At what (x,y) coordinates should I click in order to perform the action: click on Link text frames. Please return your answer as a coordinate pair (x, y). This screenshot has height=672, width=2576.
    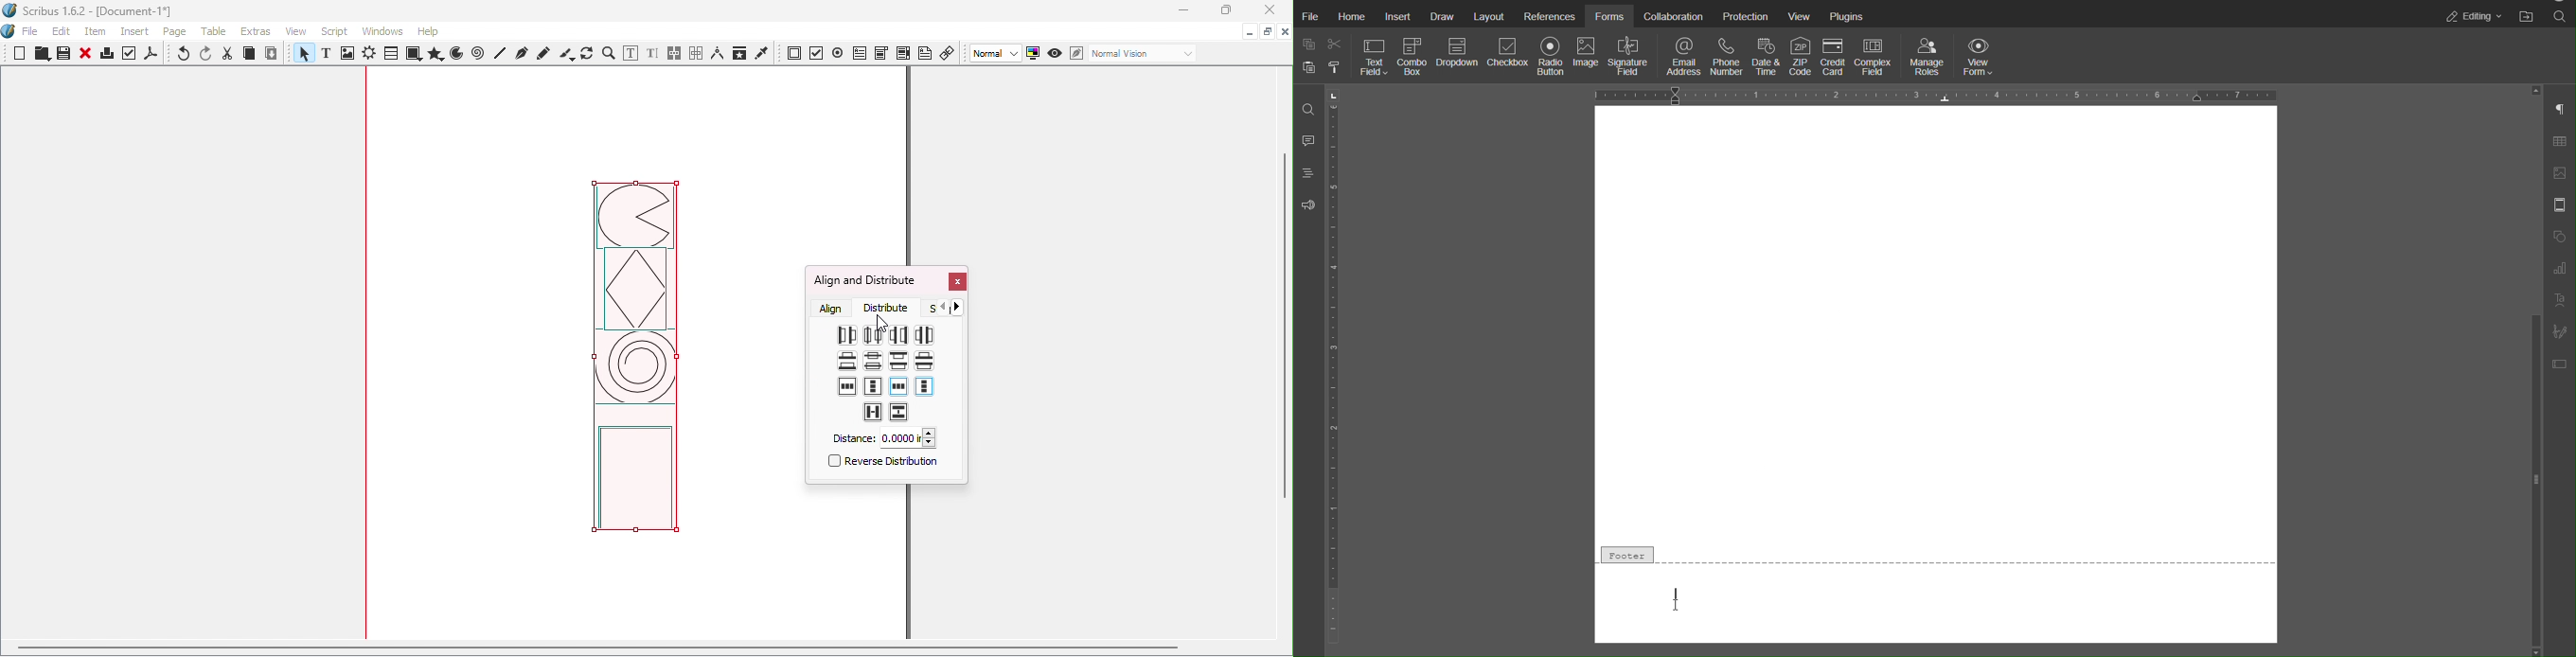
    Looking at the image, I should click on (675, 54).